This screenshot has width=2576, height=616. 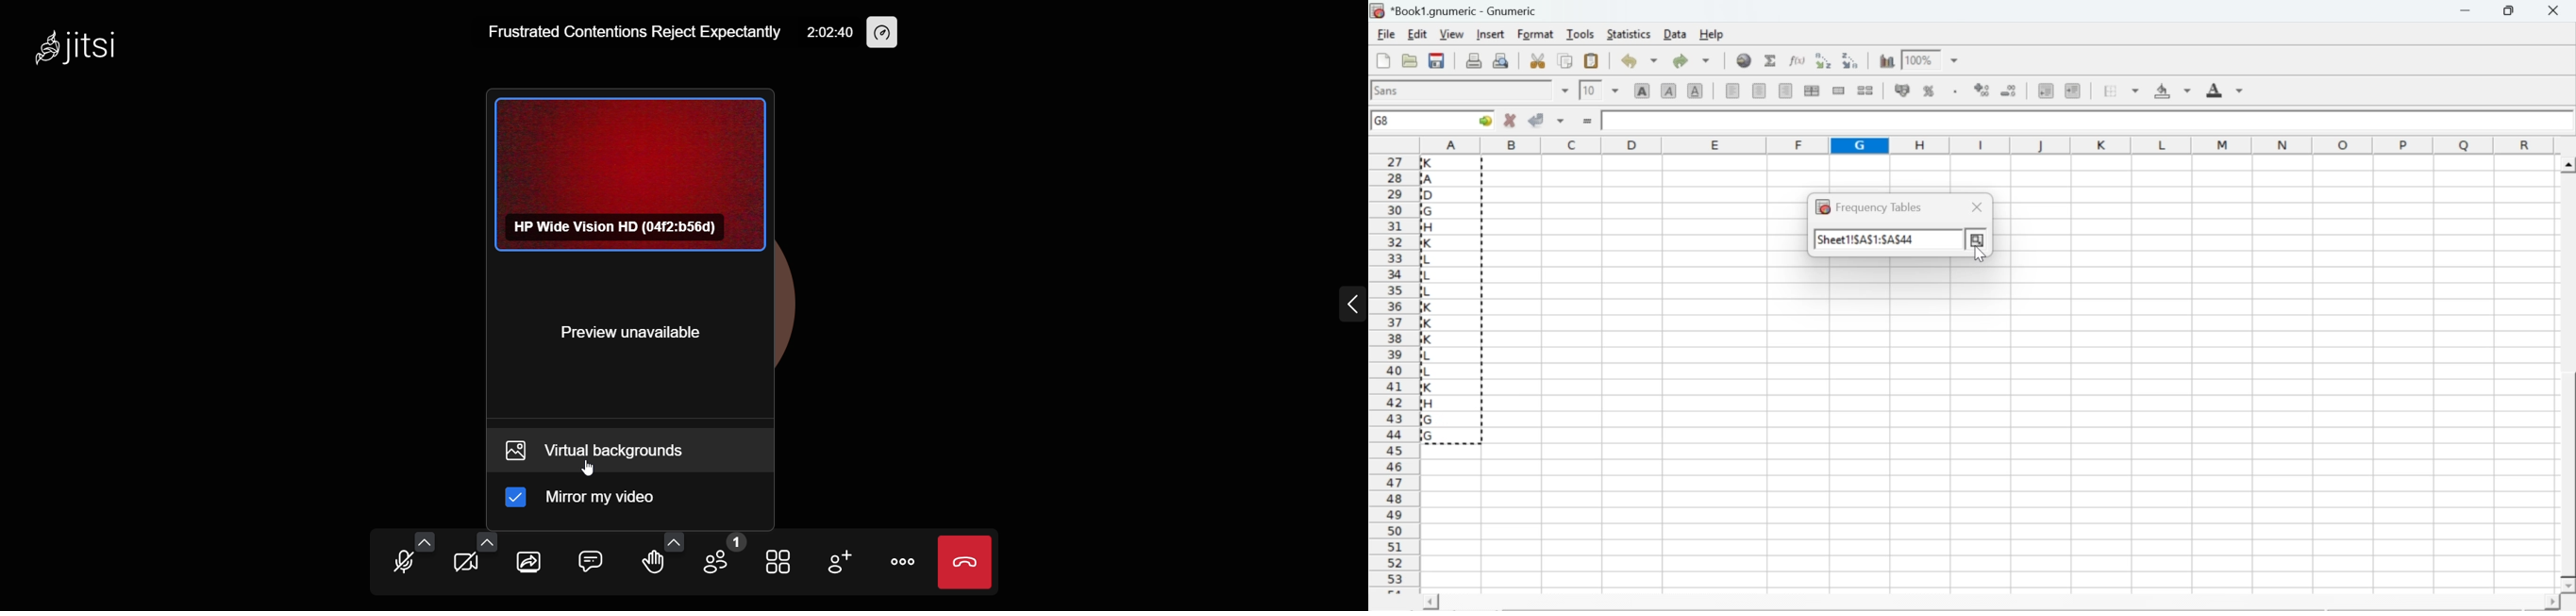 What do you see at coordinates (2551, 10) in the screenshot?
I see `close` at bounding box center [2551, 10].